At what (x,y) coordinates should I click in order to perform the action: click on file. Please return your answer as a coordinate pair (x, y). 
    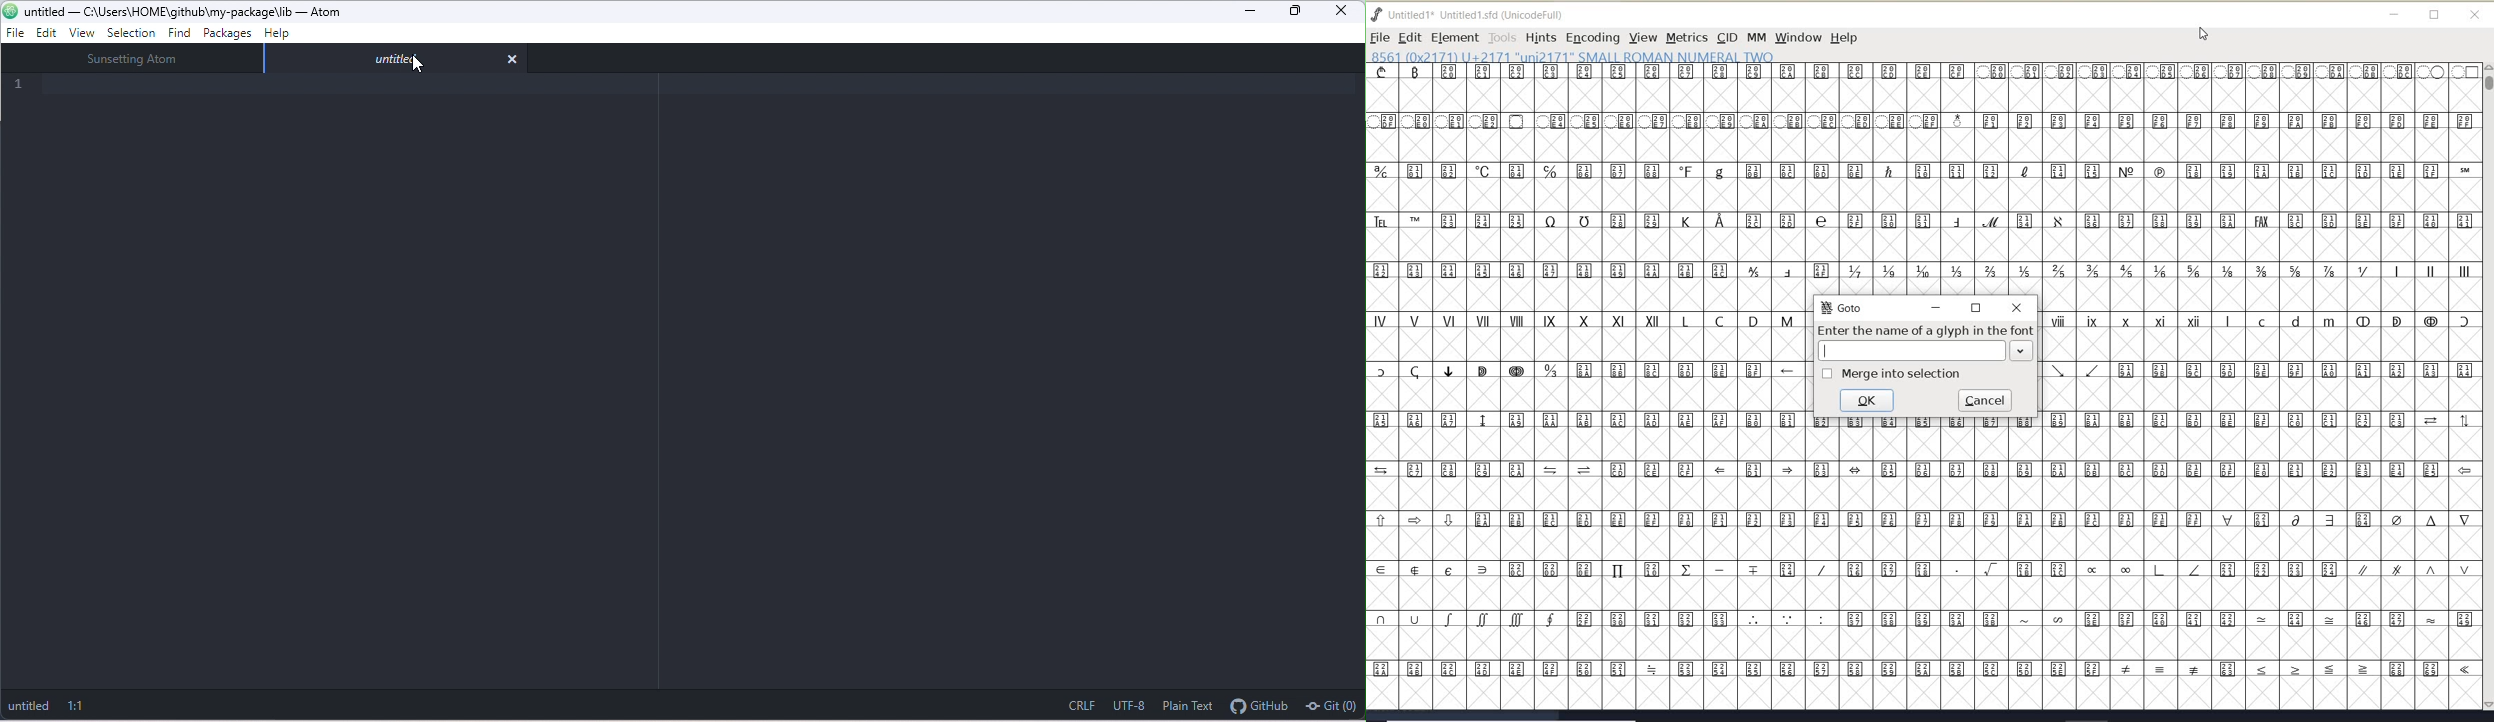
    Looking at the image, I should click on (16, 34).